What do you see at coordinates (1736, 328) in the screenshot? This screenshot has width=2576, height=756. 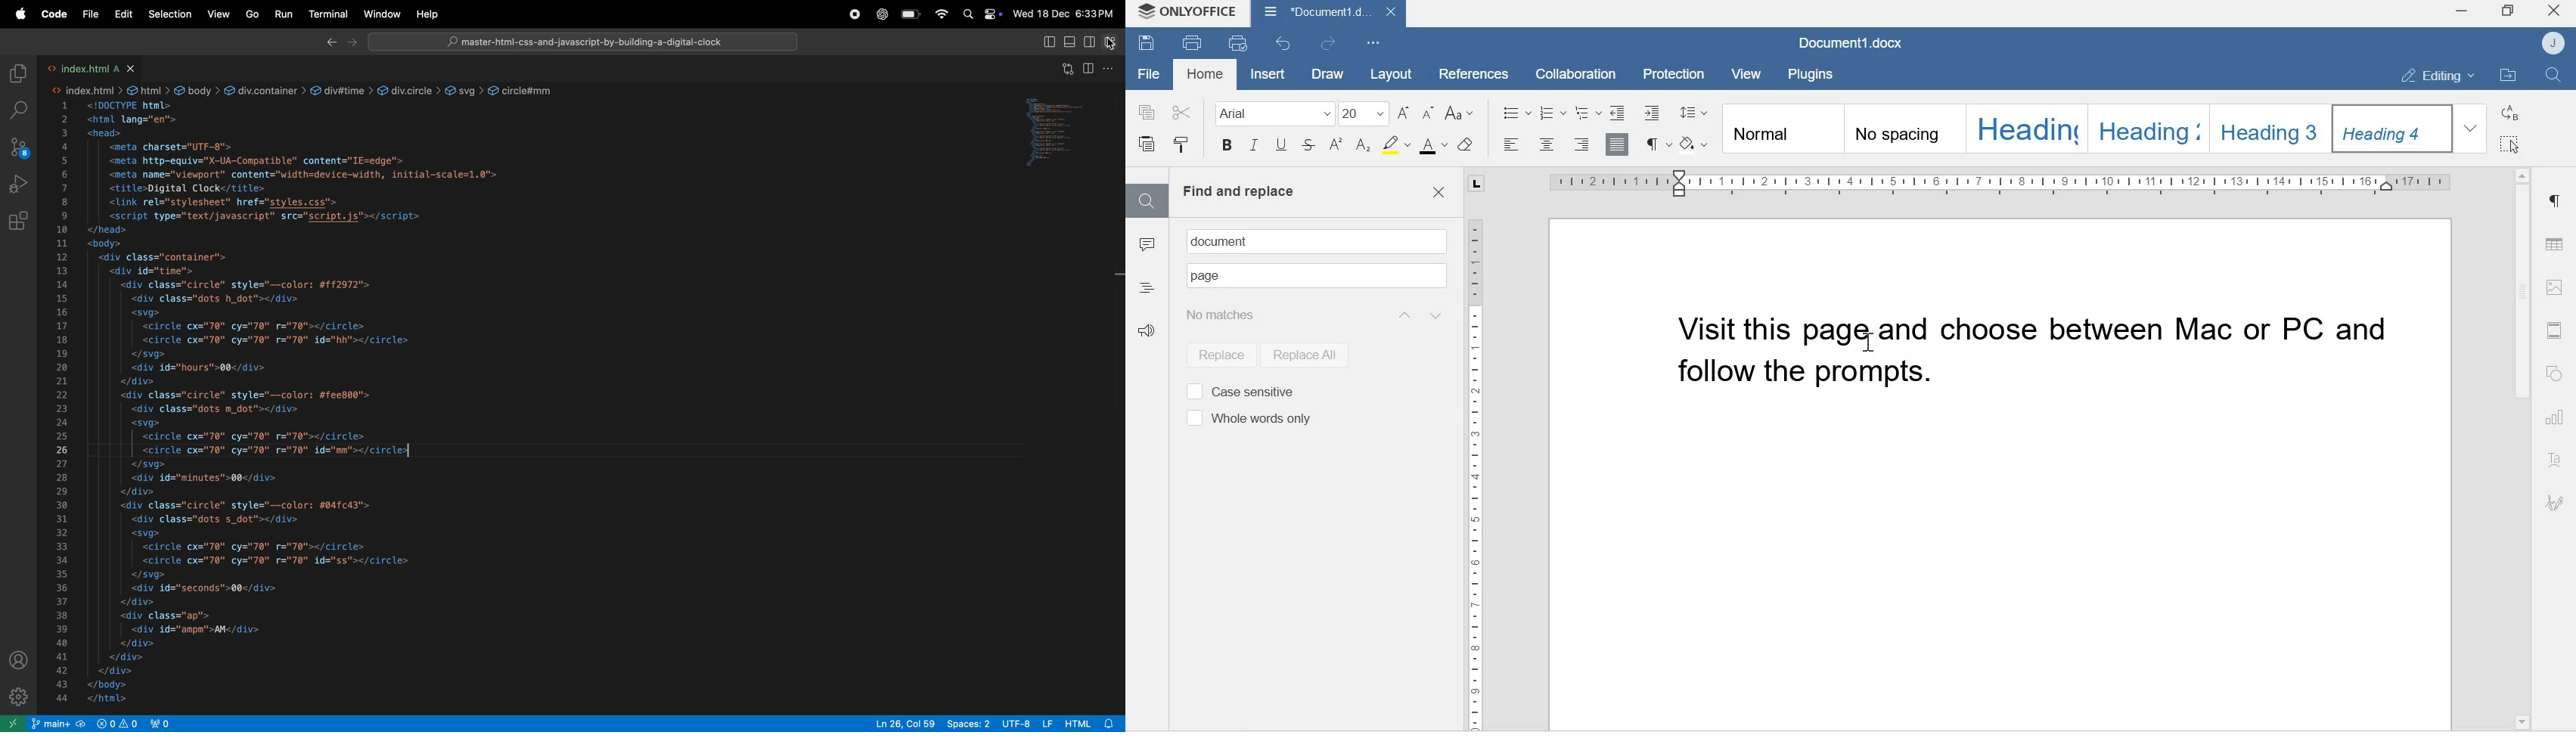 I see `Visit this` at bounding box center [1736, 328].